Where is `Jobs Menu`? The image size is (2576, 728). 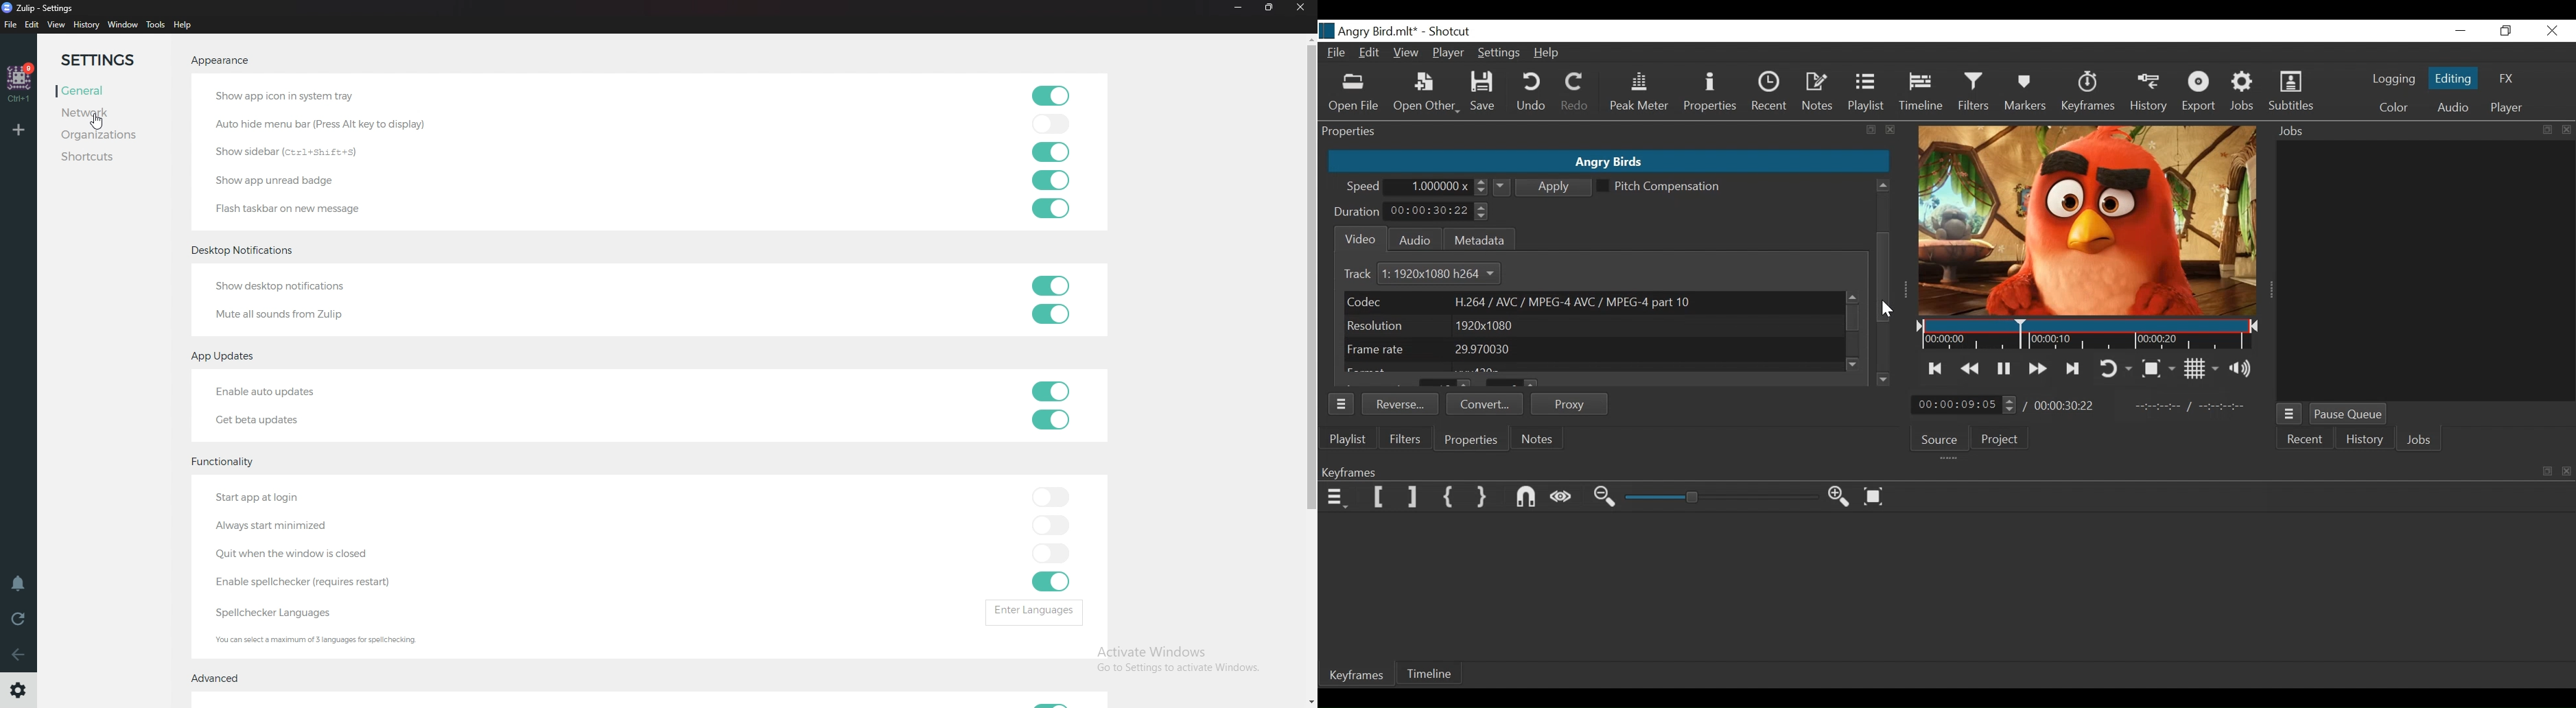 Jobs Menu is located at coordinates (2291, 416).